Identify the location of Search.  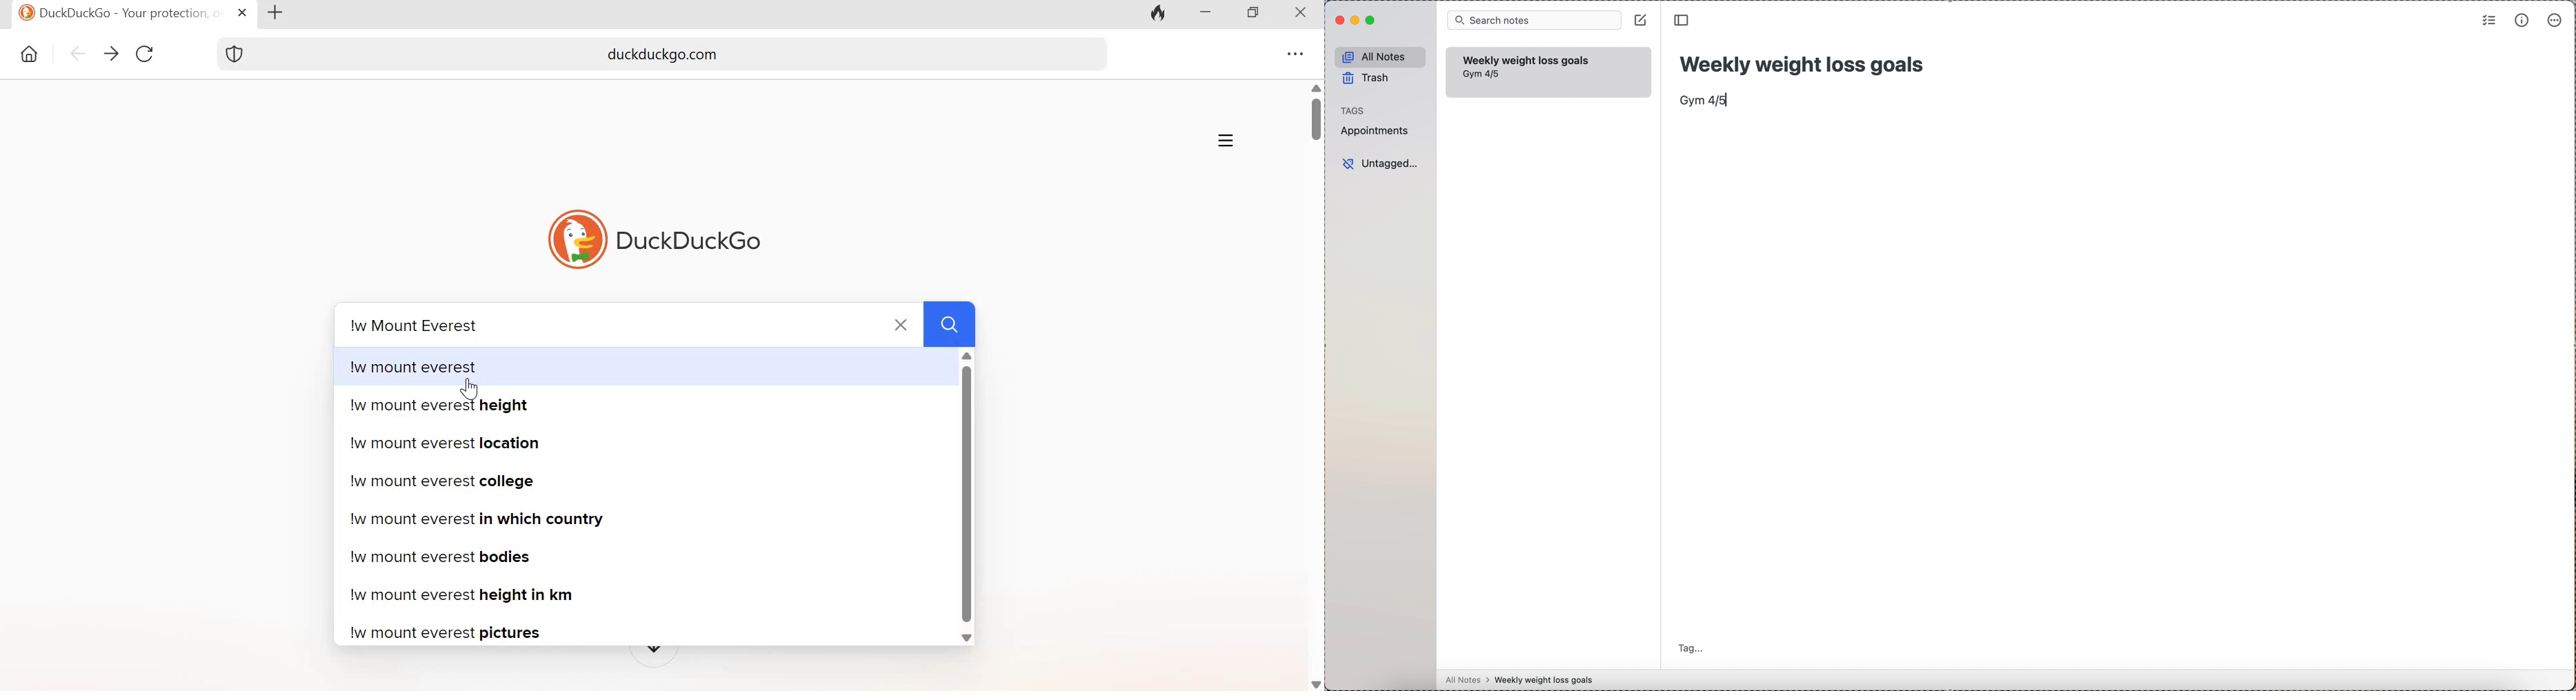
(950, 323).